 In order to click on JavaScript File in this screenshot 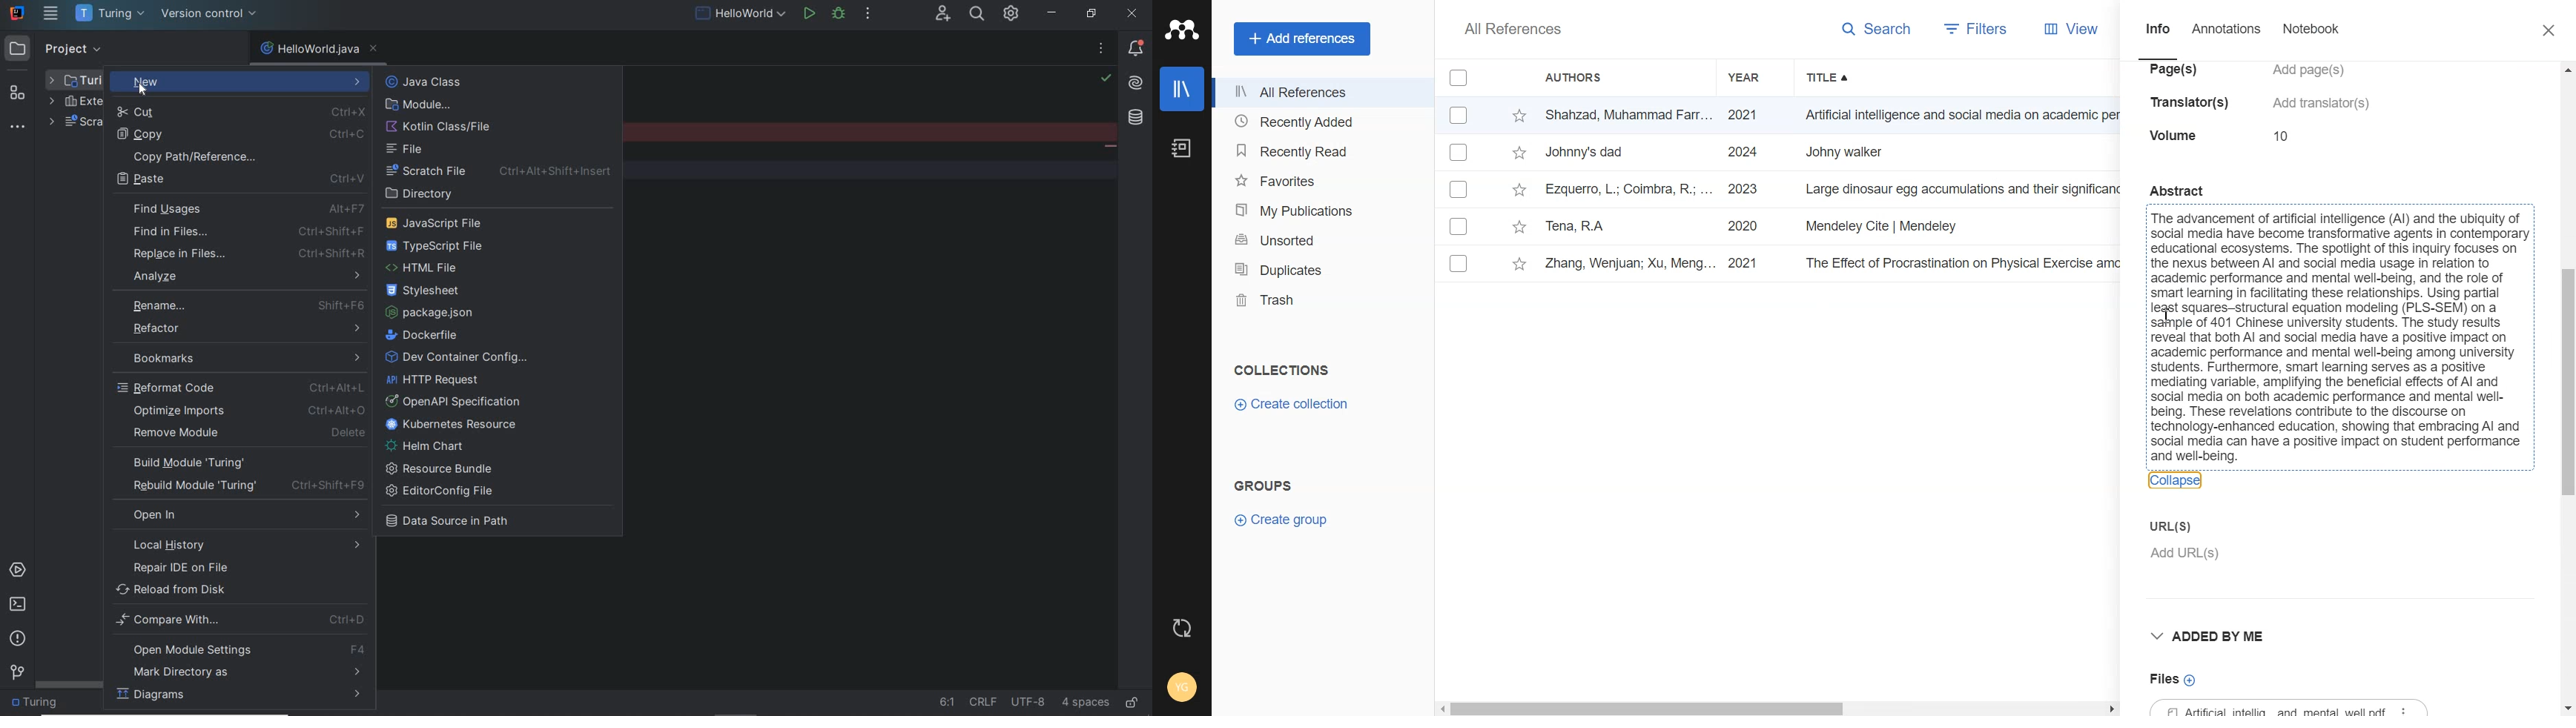, I will do `click(440, 222)`.